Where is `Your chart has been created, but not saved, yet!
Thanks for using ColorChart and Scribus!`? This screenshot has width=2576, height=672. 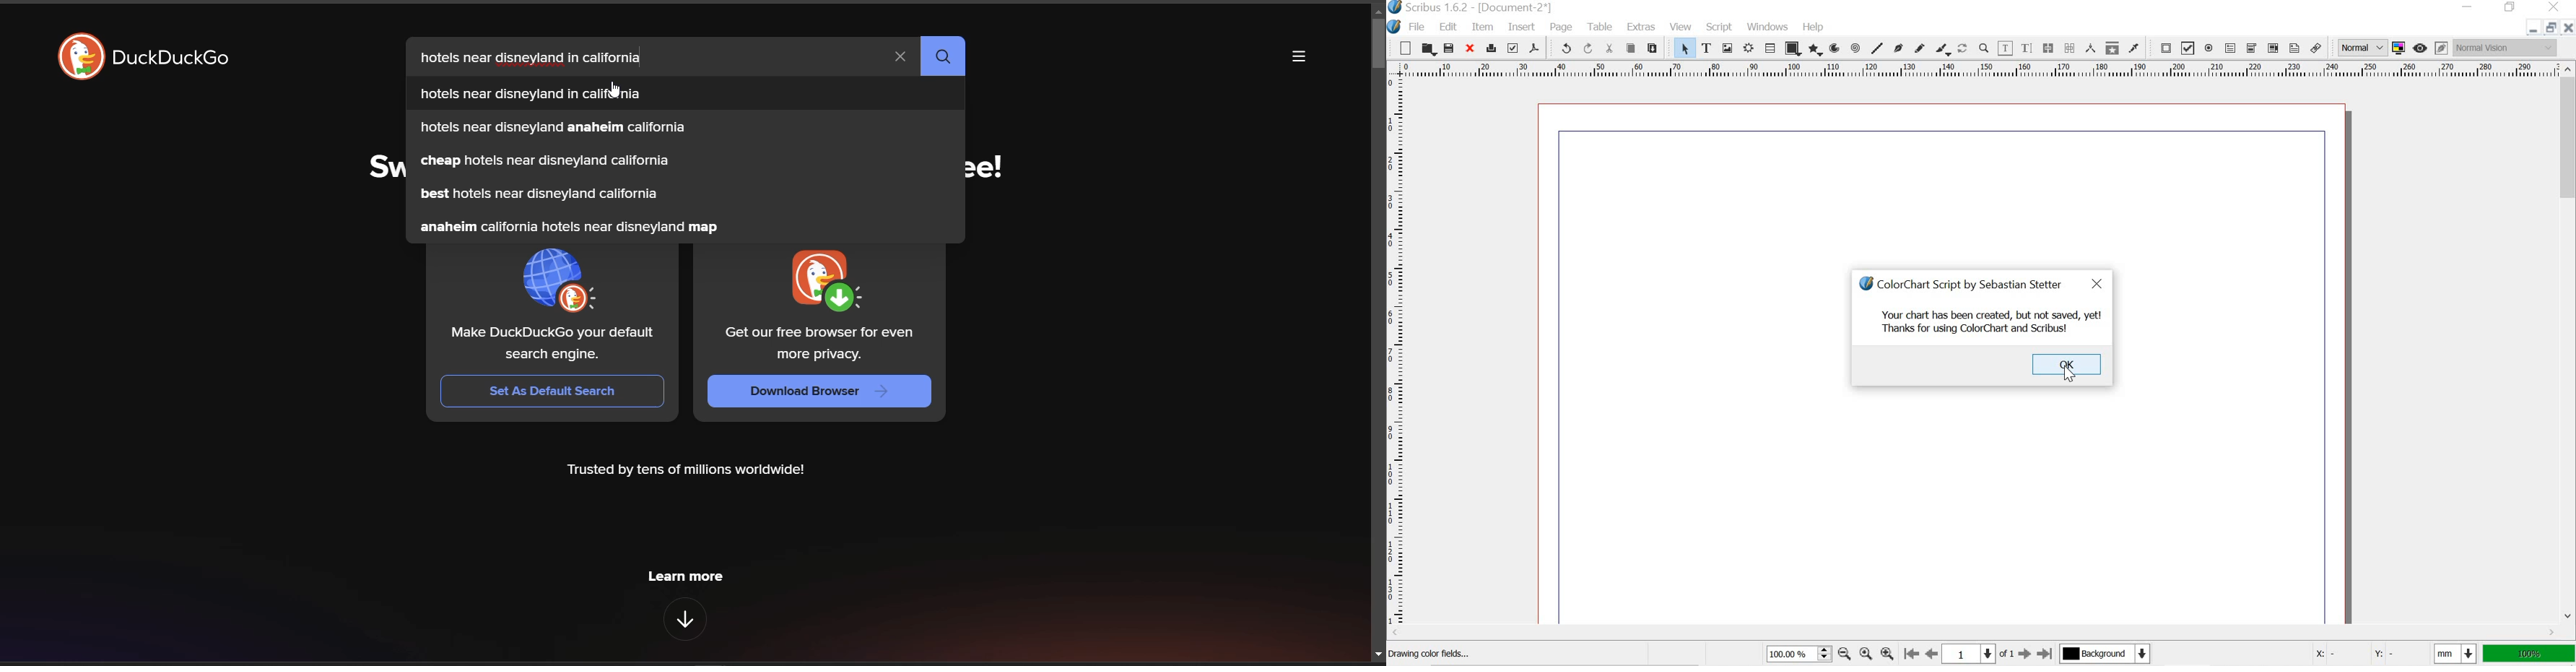 Your chart has been created, but not saved, yet!
Thanks for using ColorChart and Scribus! is located at coordinates (1991, 322).